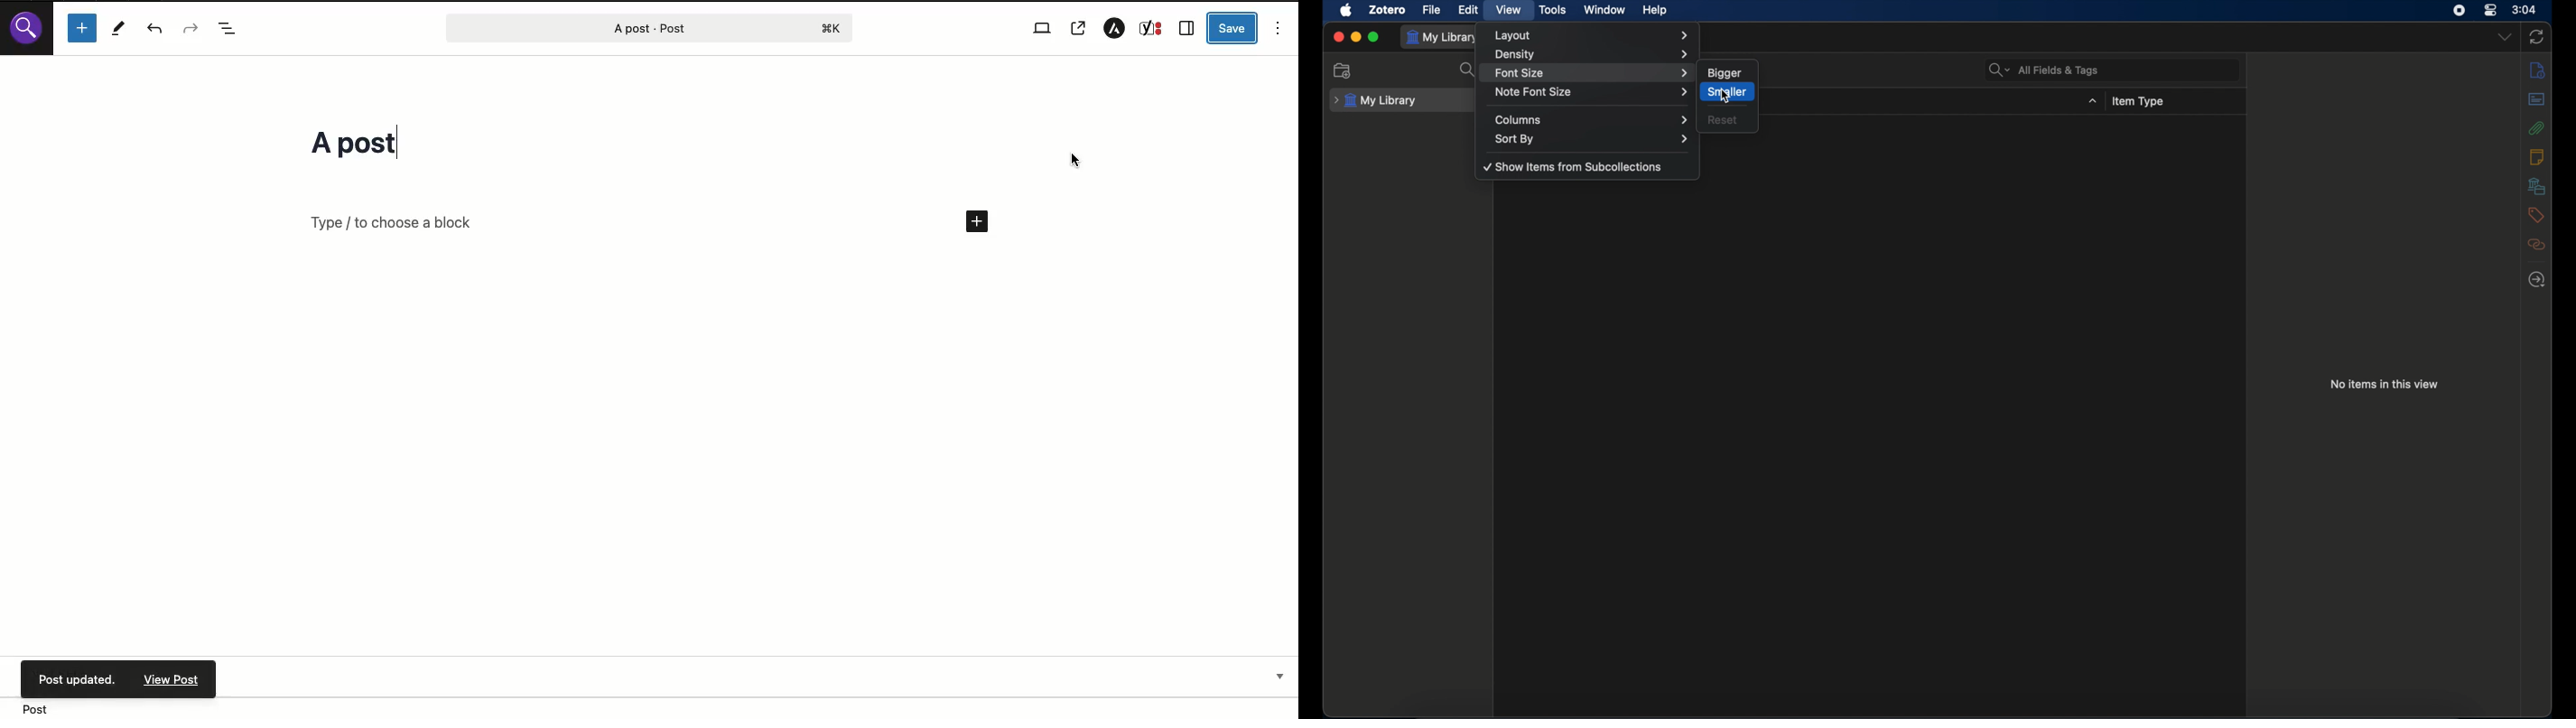  I want to click on cursor, so click(1726, 95).